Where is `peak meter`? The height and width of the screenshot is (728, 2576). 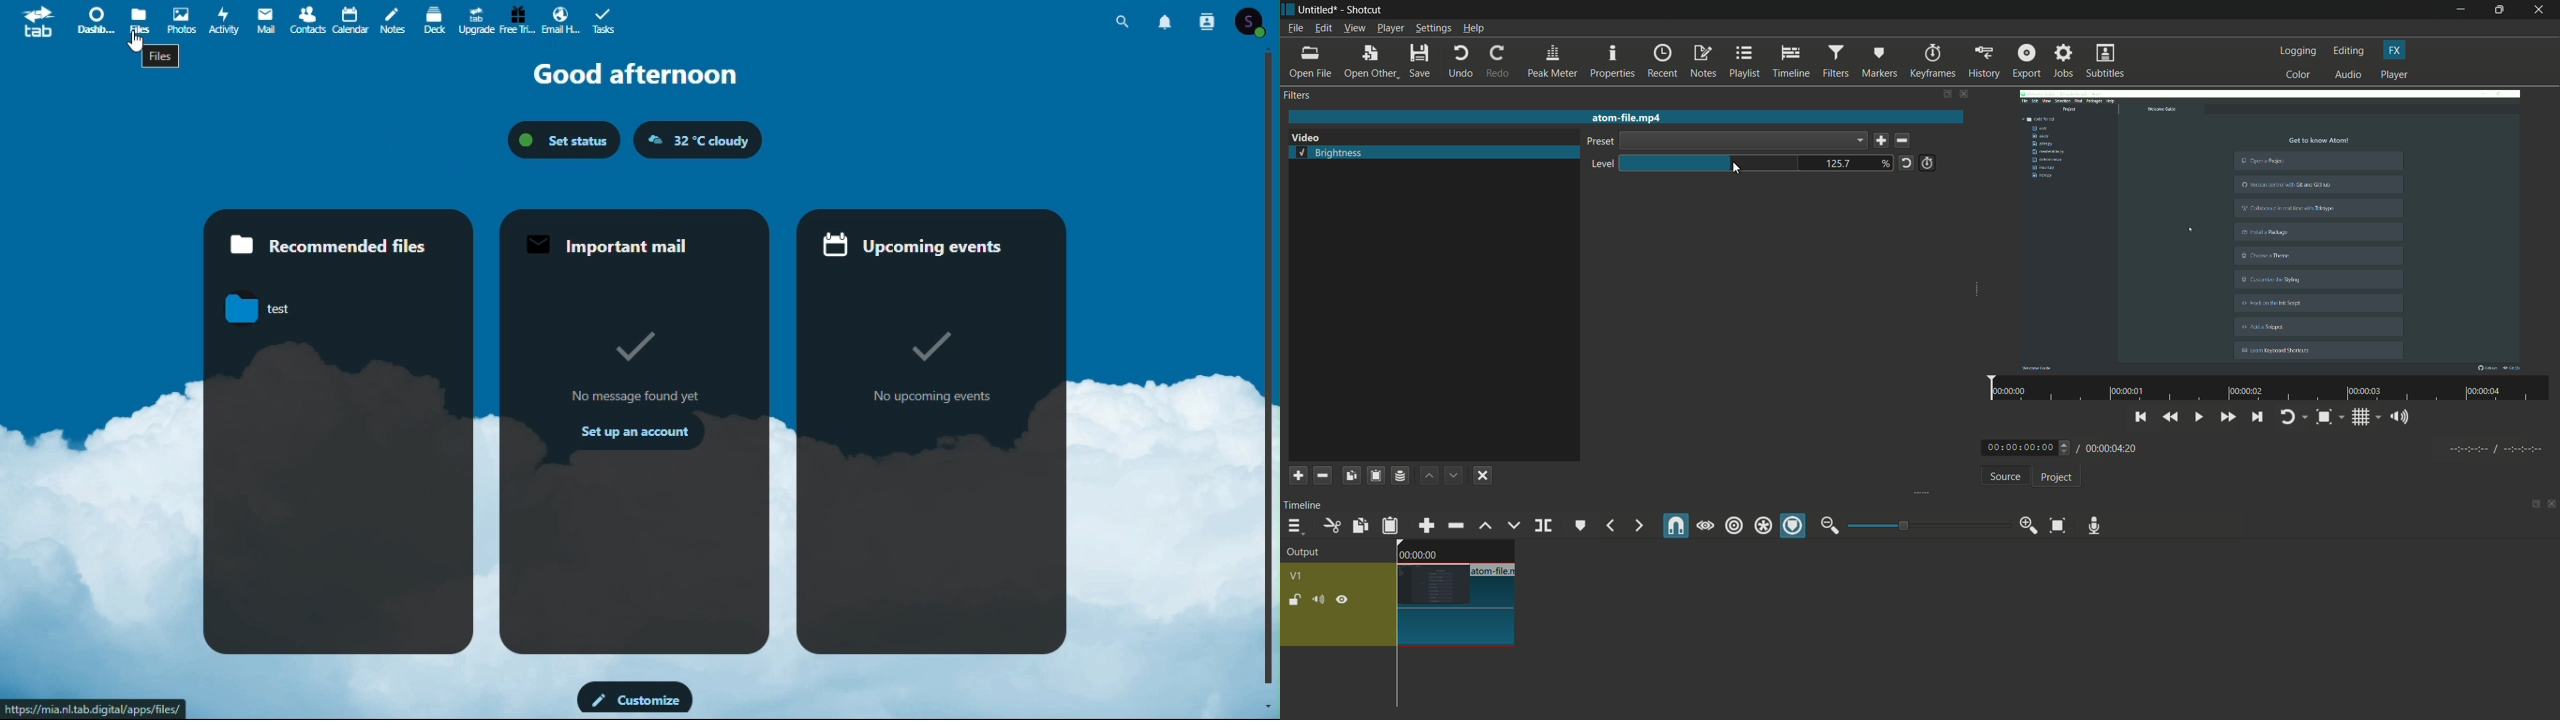
peak meter is located at coordinates (1552, 61).